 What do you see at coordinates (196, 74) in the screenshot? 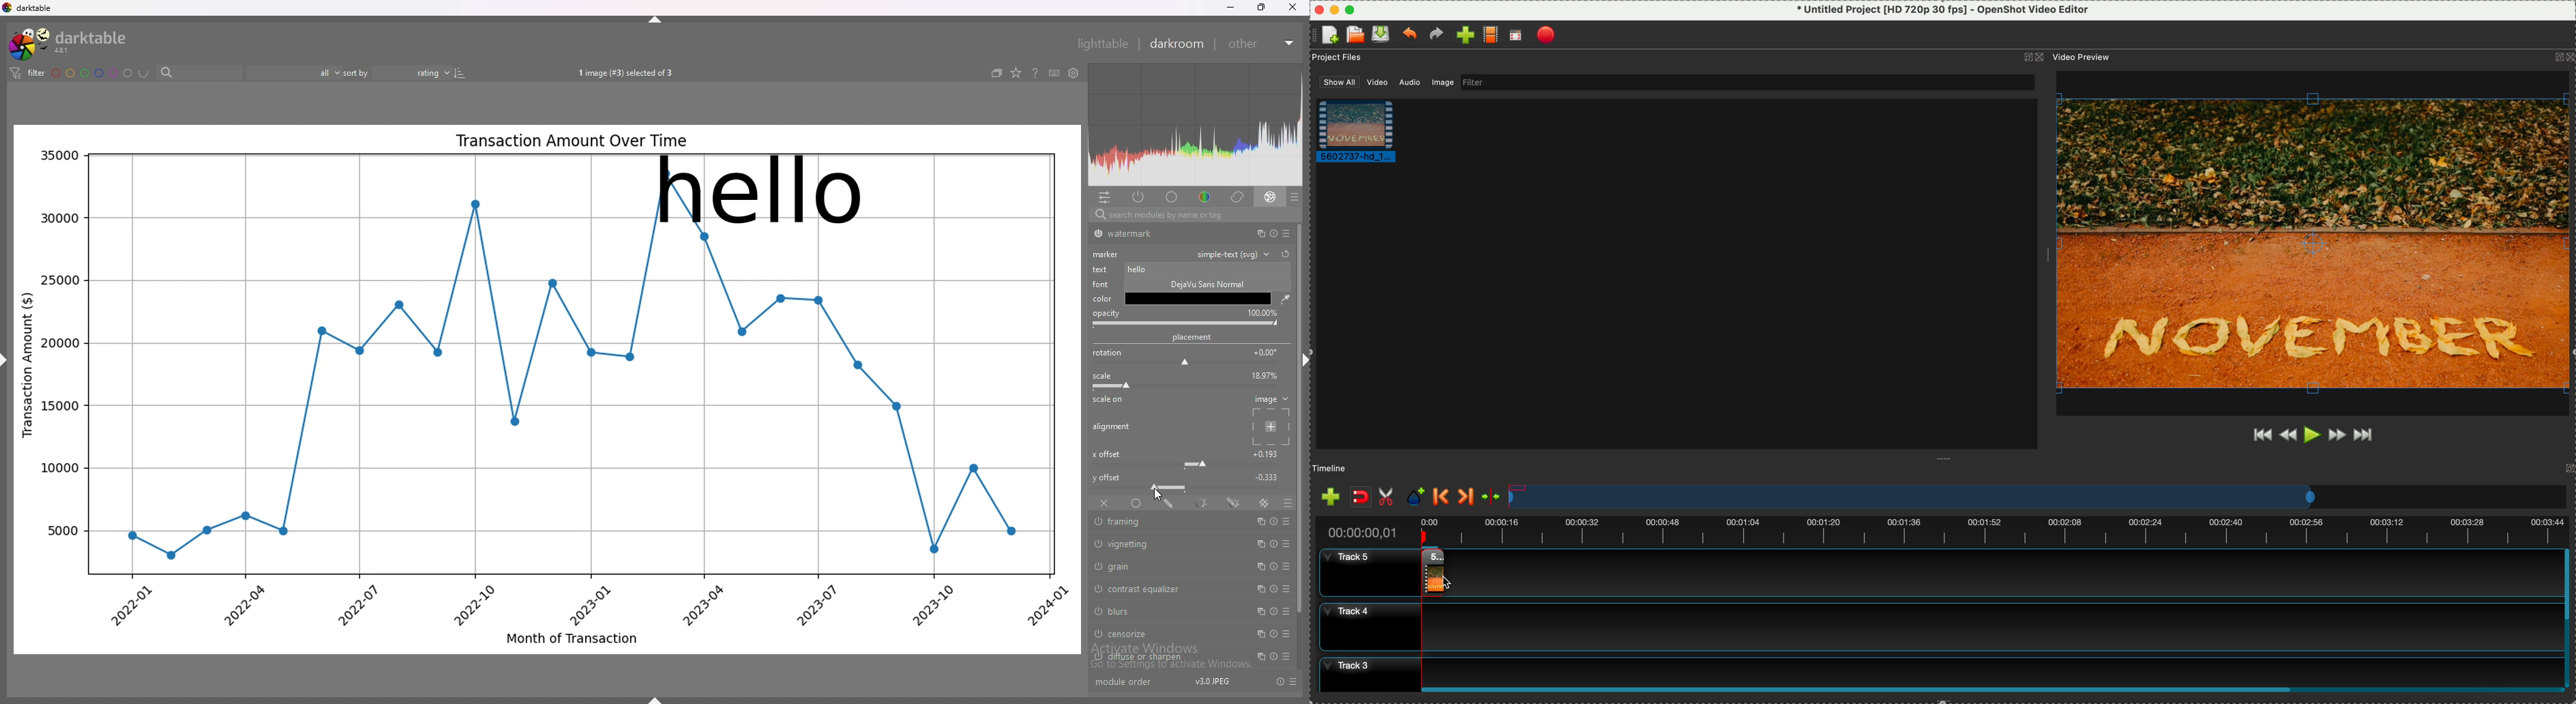
I see `search bar` at bounding box center [196, 74].